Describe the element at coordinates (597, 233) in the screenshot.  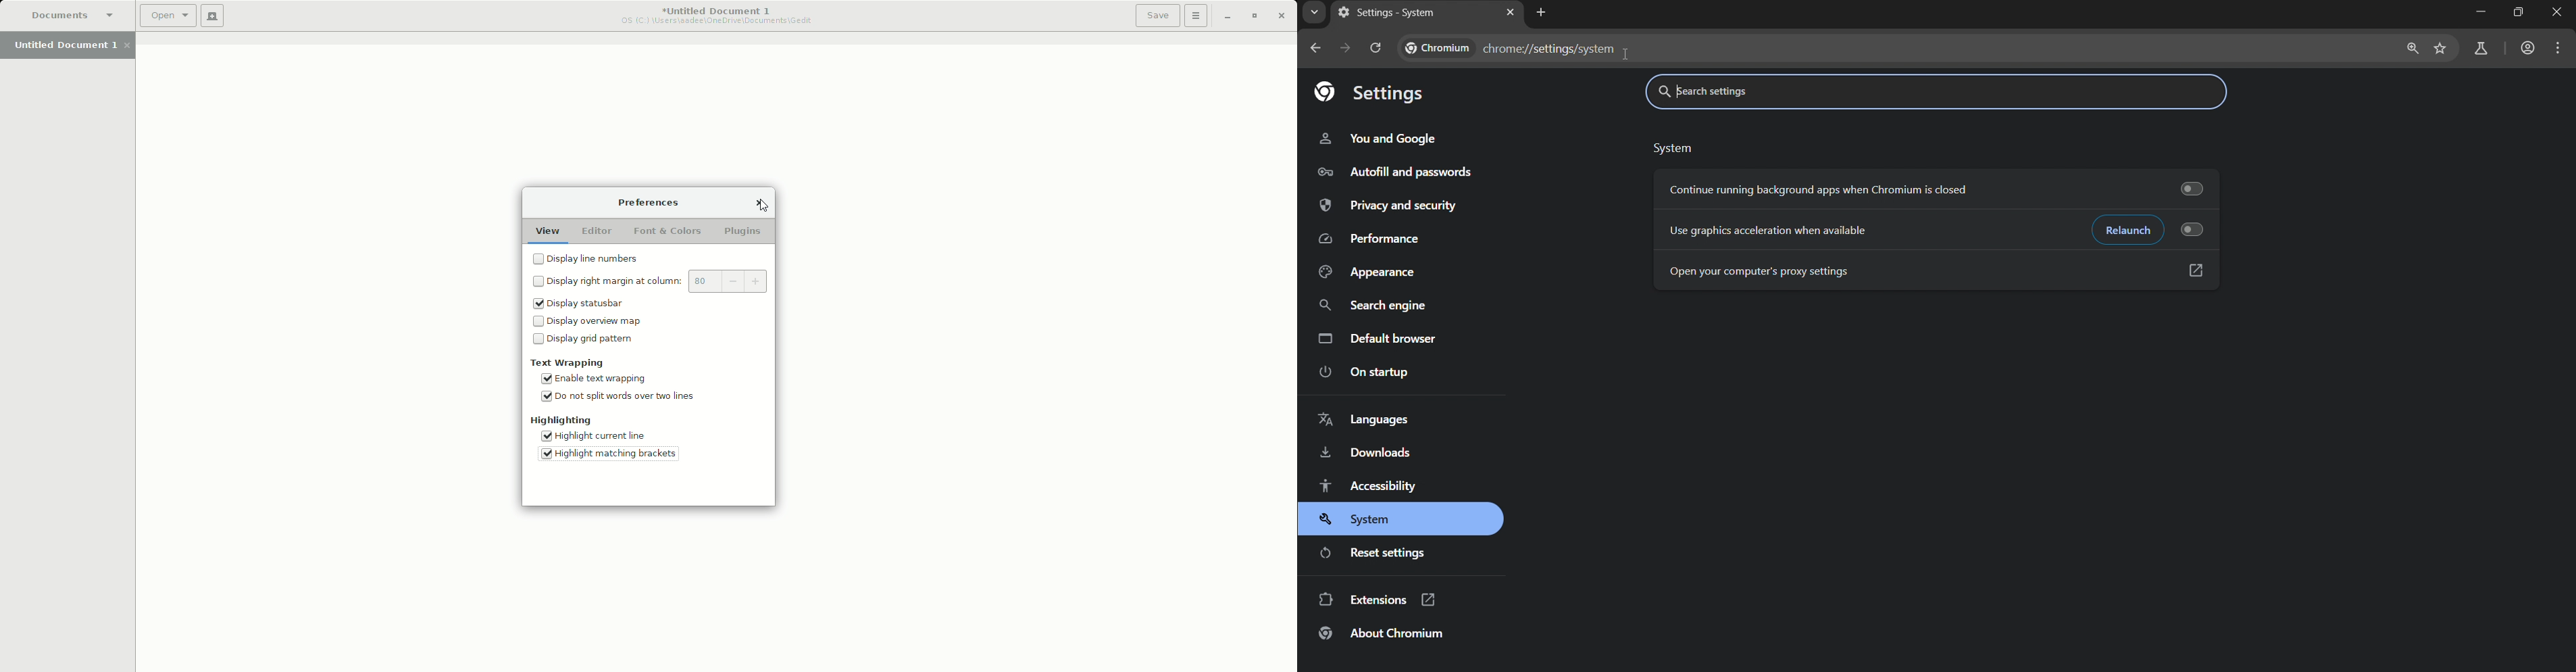
I see `Editor` at that location.